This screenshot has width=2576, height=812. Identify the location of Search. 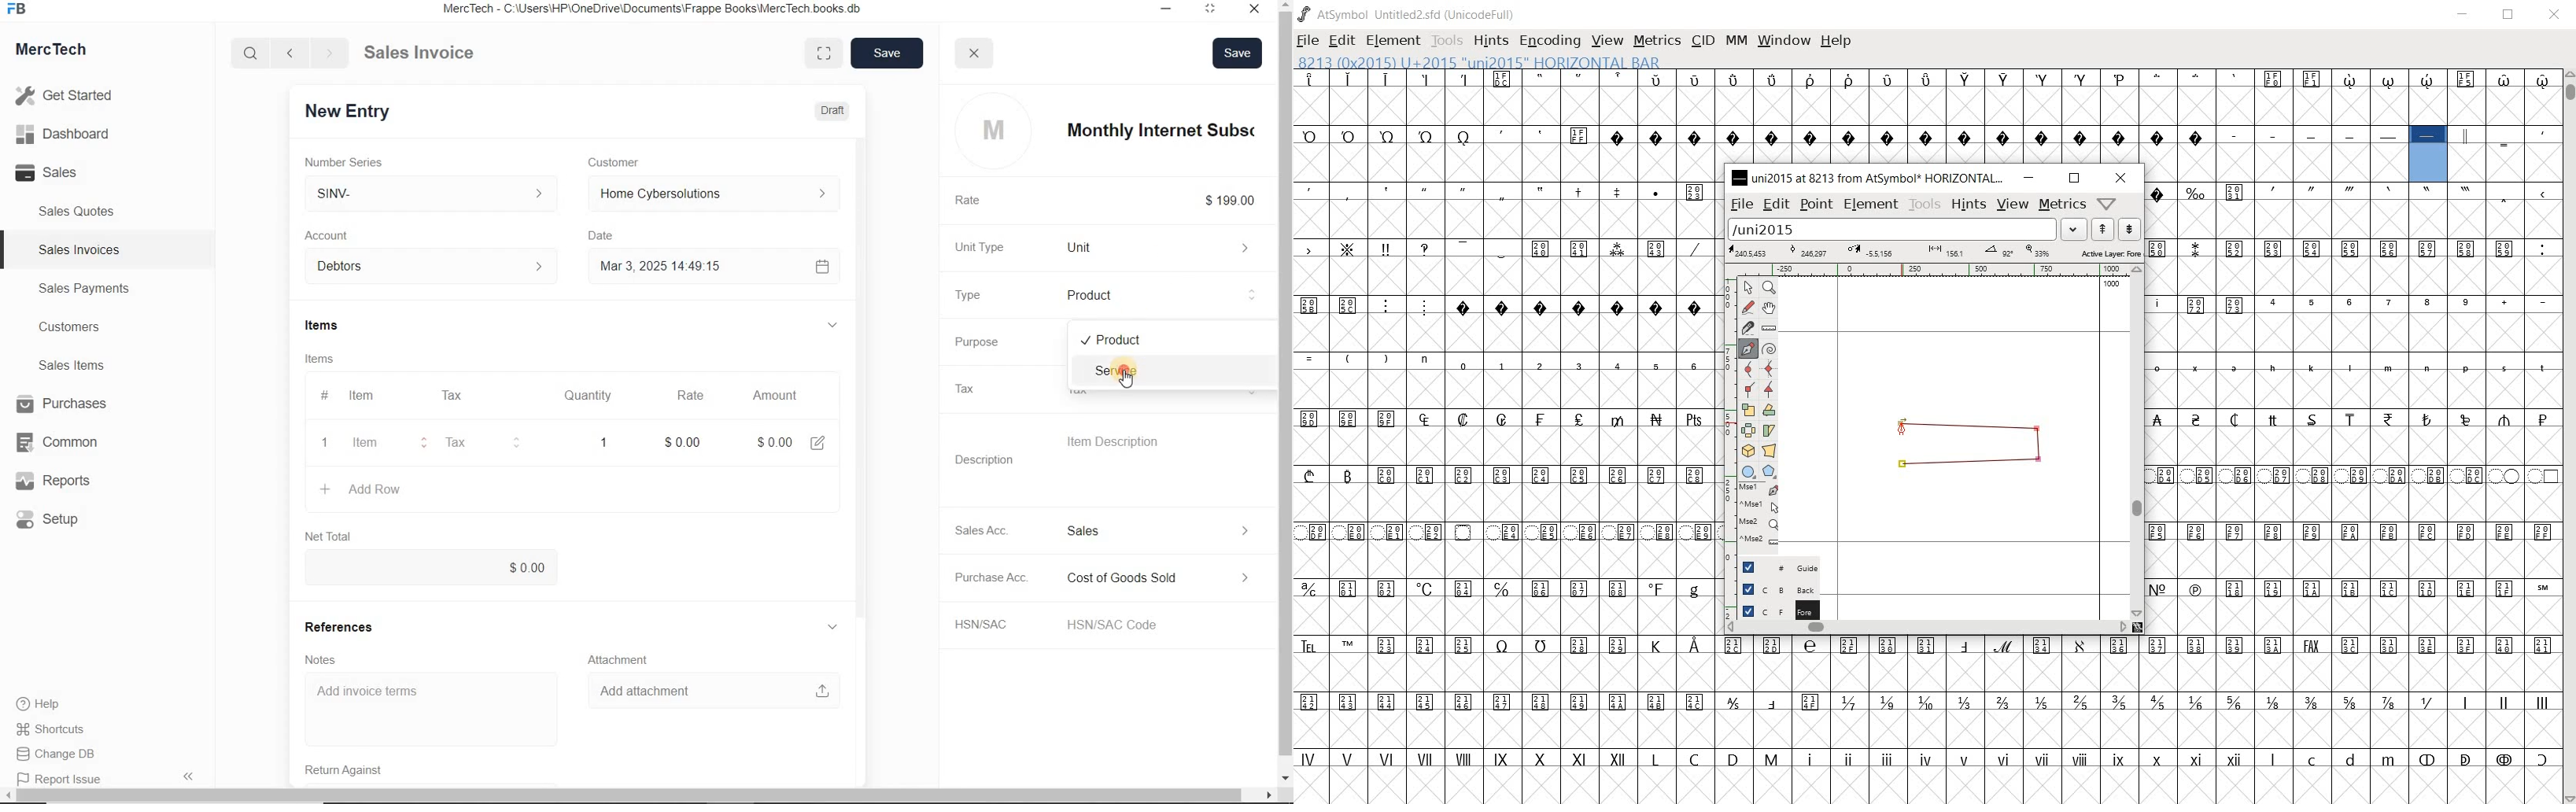
(252, 53).